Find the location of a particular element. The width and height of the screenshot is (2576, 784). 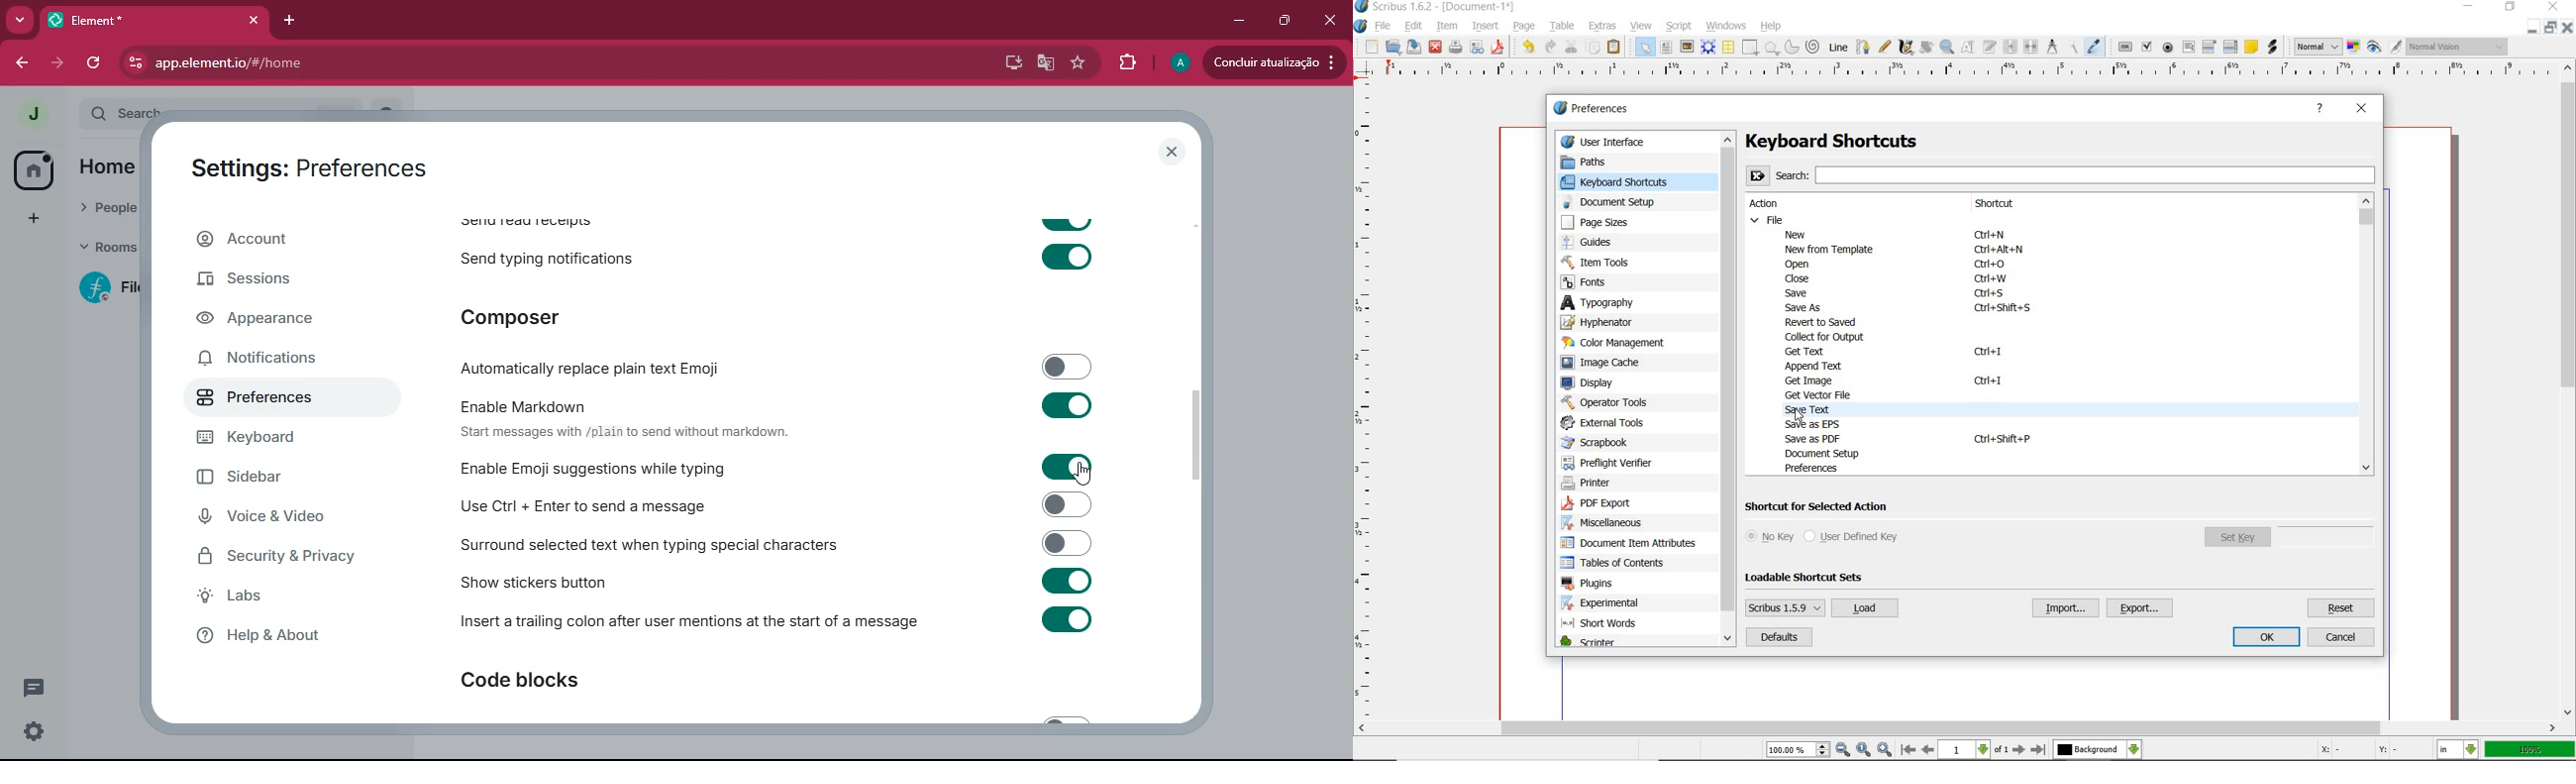

show stickers is located at coordinates (802, 583).